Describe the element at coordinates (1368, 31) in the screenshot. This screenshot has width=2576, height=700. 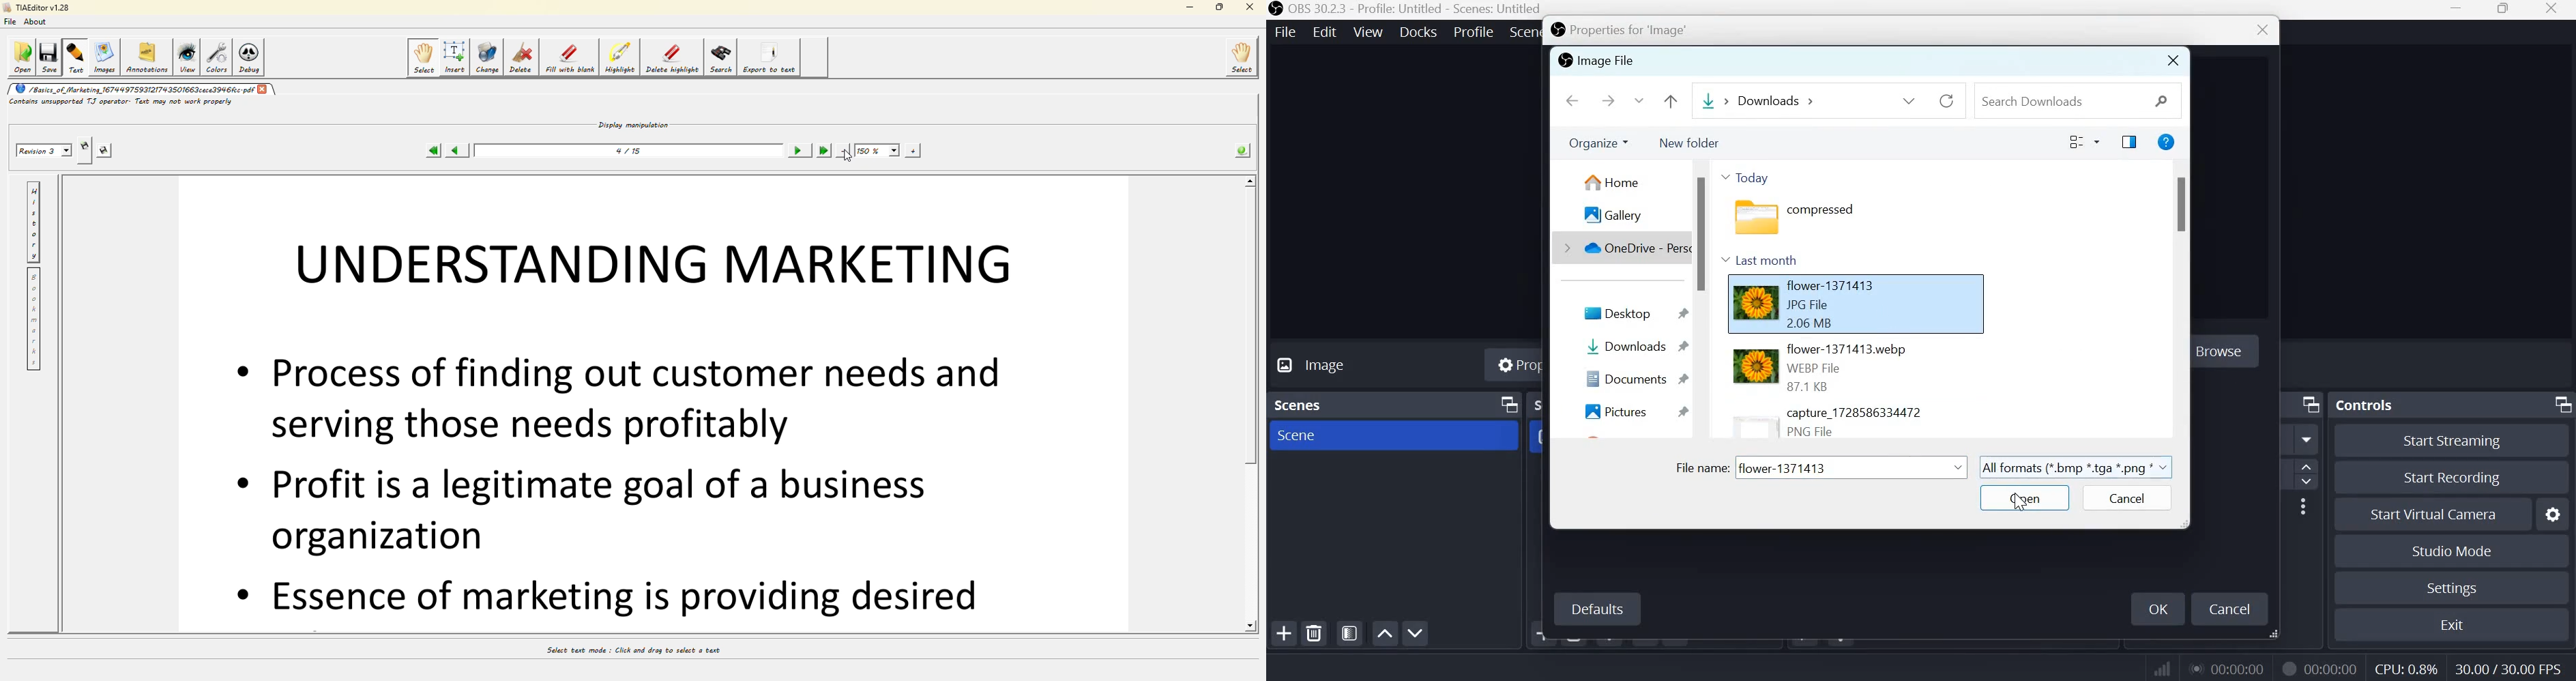
I see `view` at that location.